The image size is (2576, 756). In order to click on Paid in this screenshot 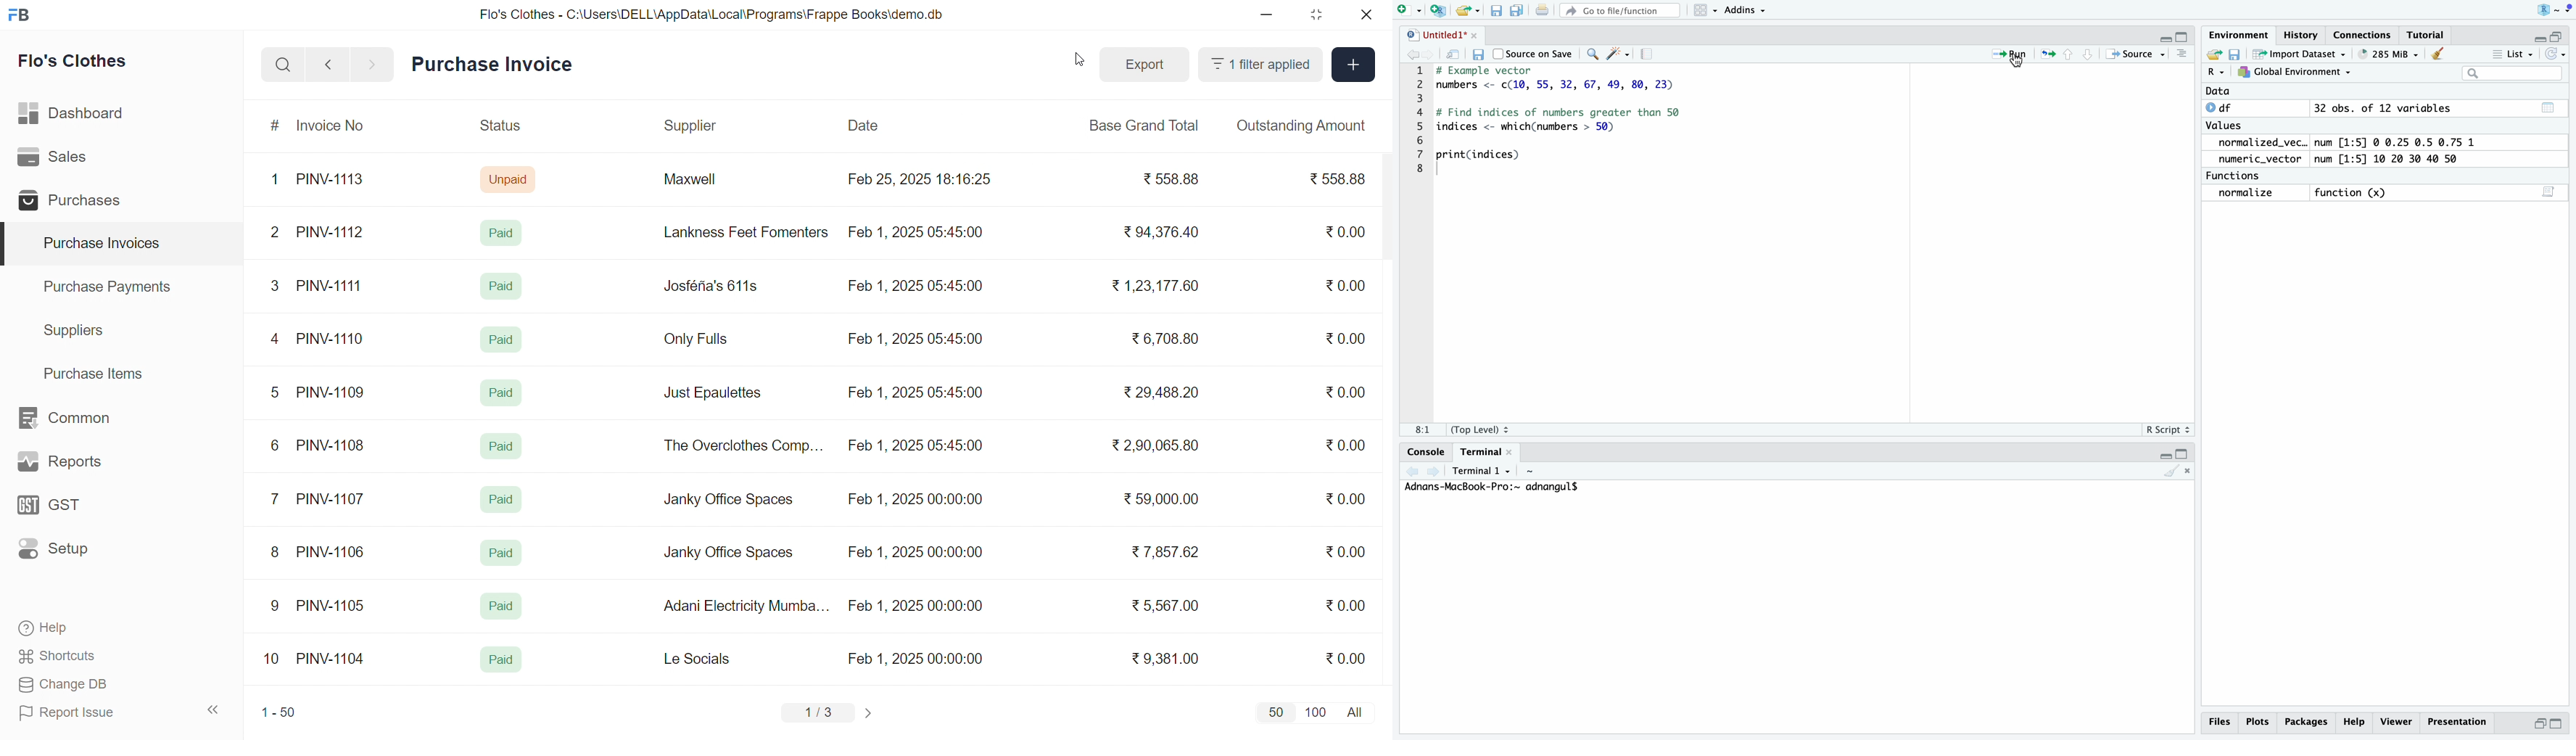, I will do `click(502, 553)`.